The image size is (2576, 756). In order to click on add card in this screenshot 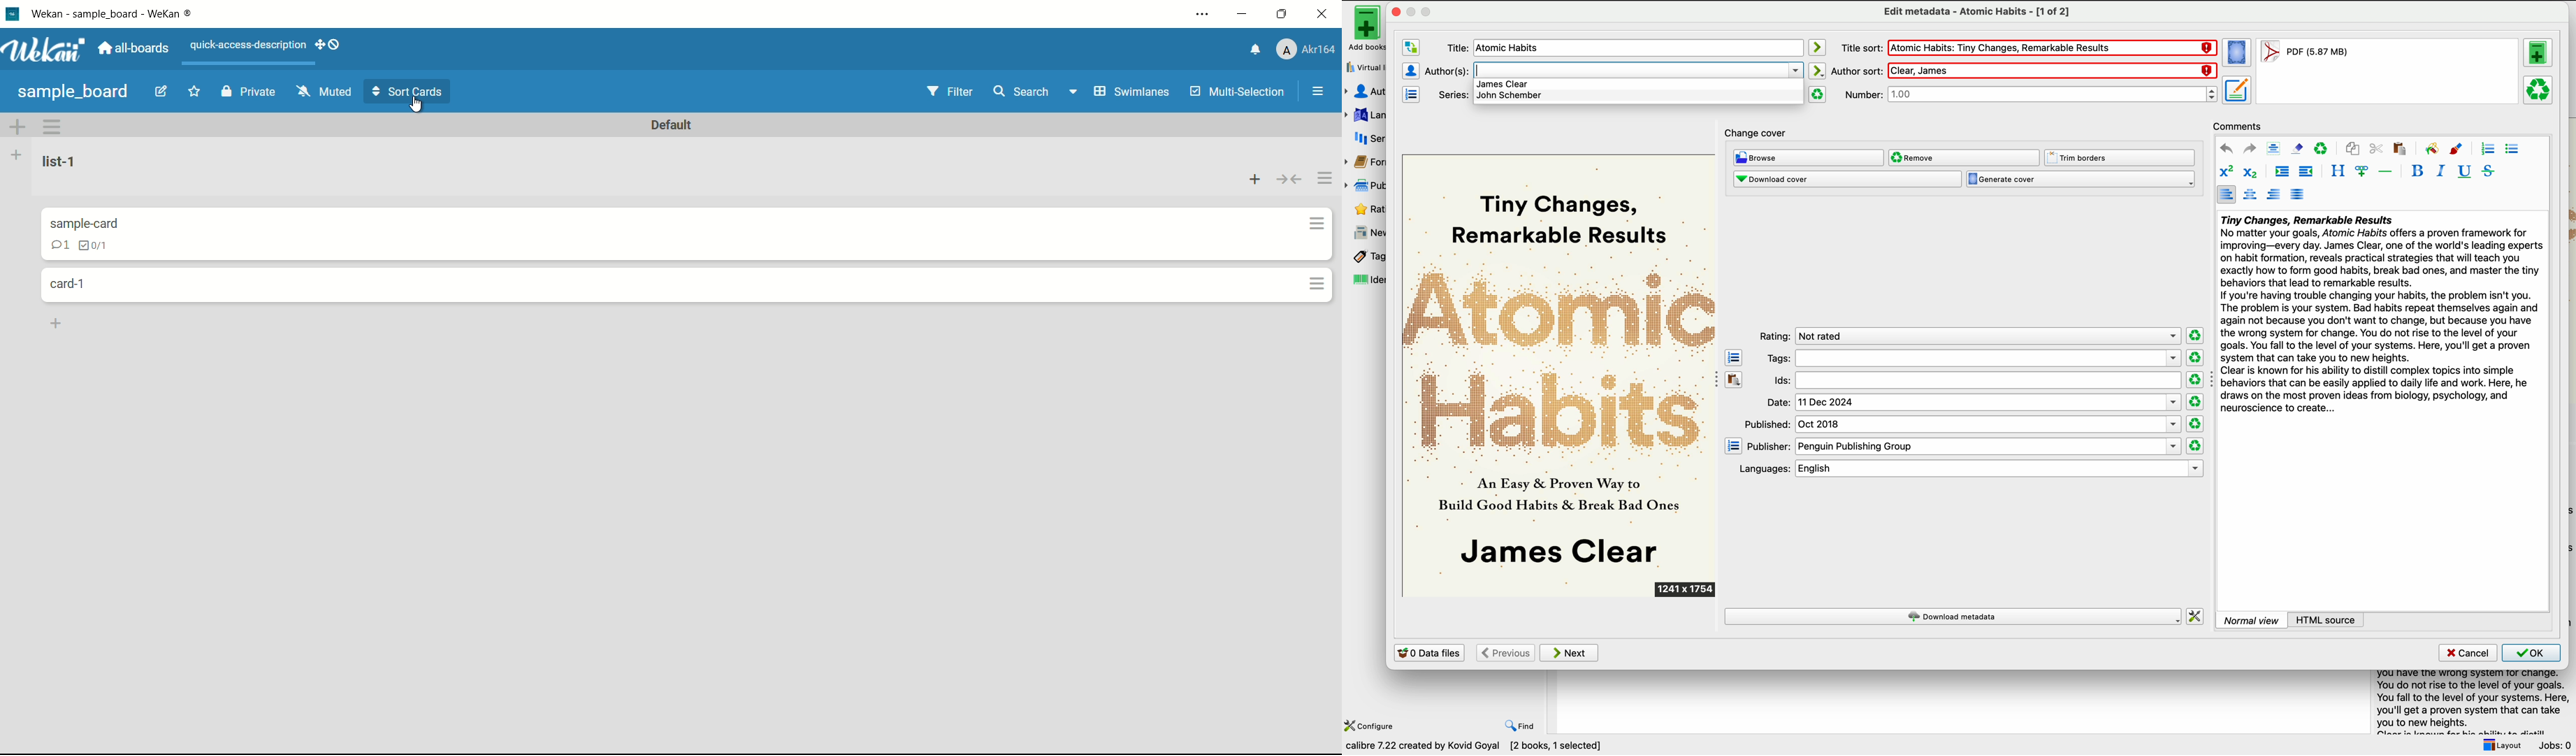, I will do `click(1256, 180)`.